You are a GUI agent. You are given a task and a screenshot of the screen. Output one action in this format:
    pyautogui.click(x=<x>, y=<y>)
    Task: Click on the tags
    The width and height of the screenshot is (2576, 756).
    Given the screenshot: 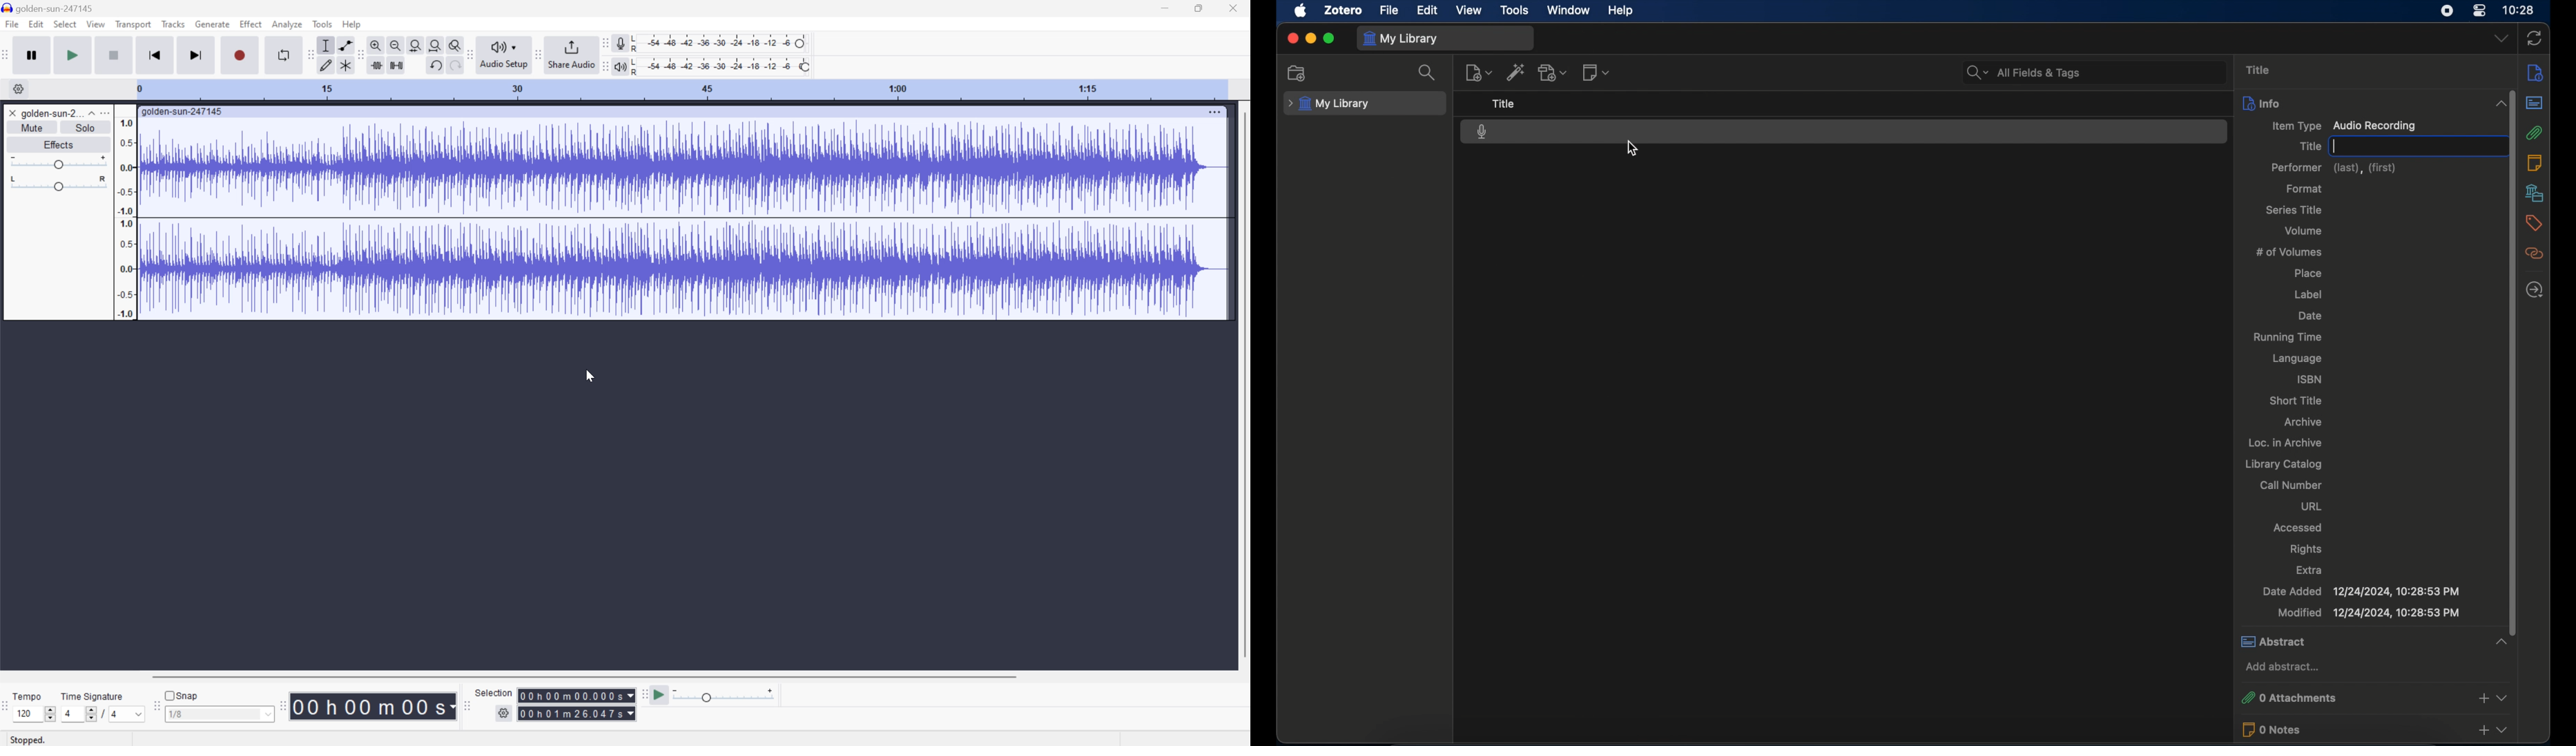 What is the action you would take?
    pyautogui.click(x=2536, y=224)
    